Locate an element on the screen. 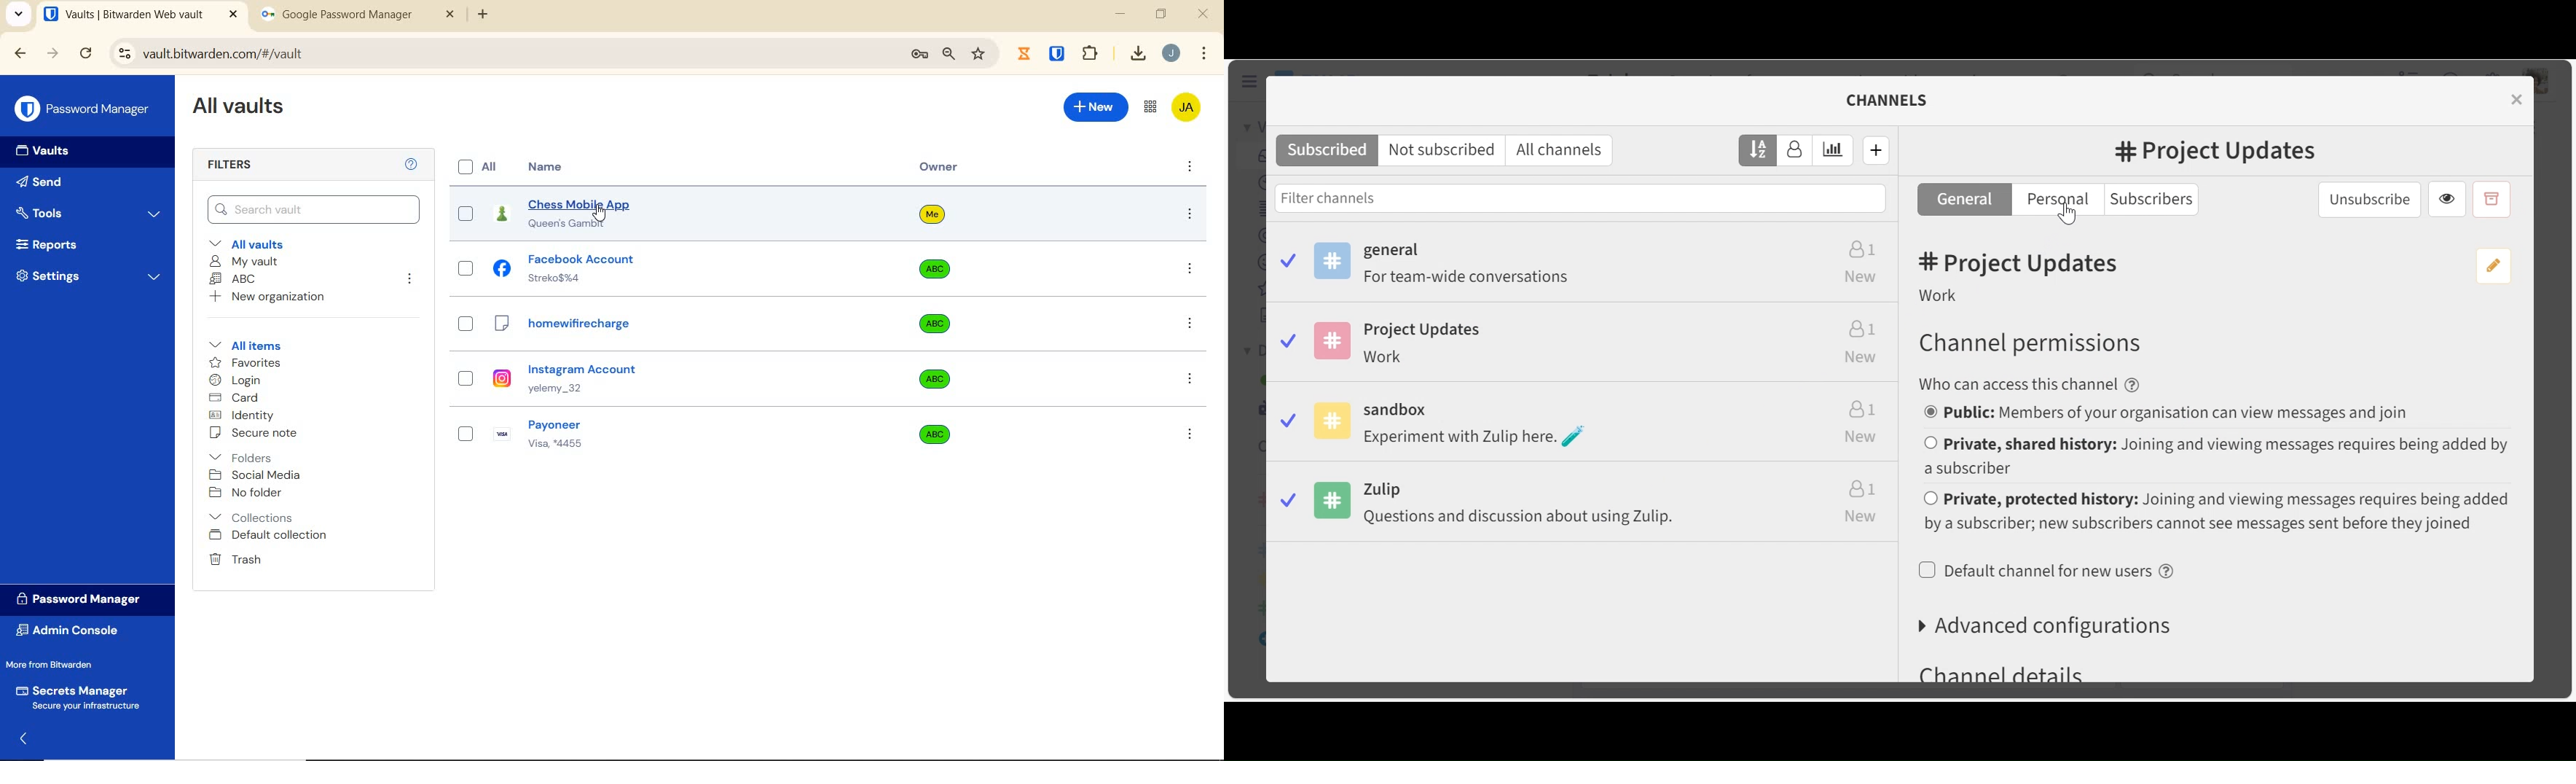 The image size is (2576, 784). Owner is located at coordinates (937, 167).